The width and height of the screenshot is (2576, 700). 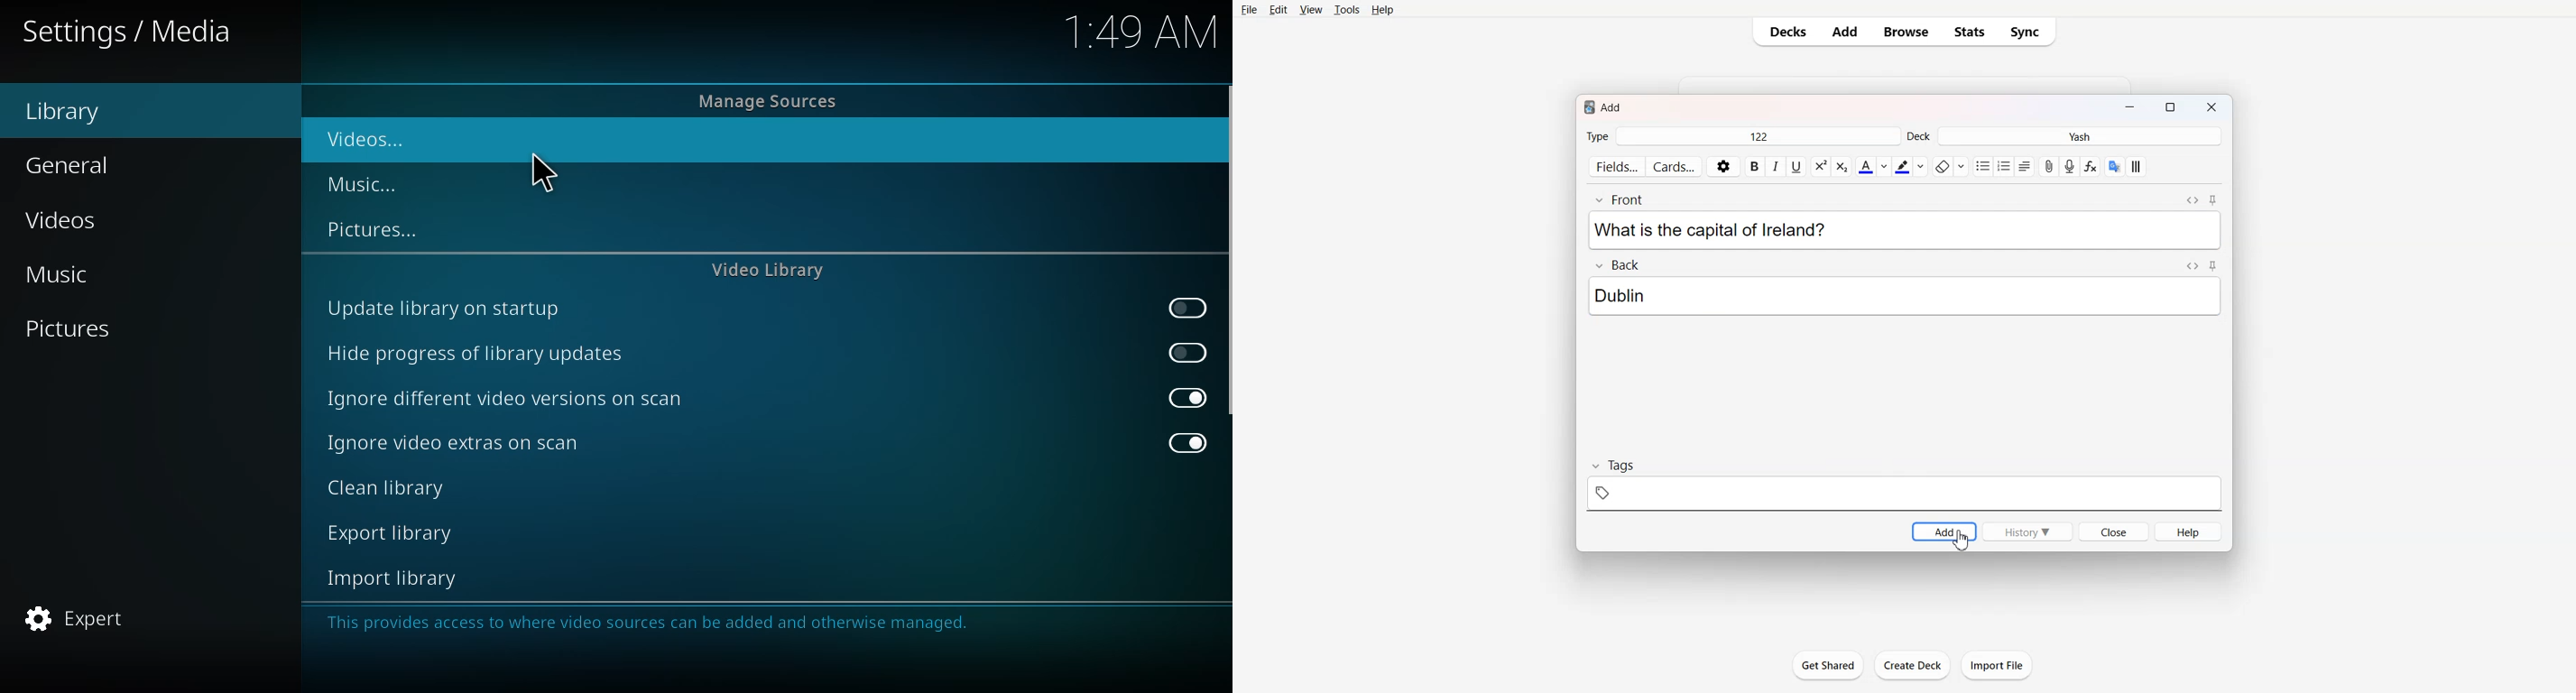 I want to click on Alignment, so click(x=2024, y=167).